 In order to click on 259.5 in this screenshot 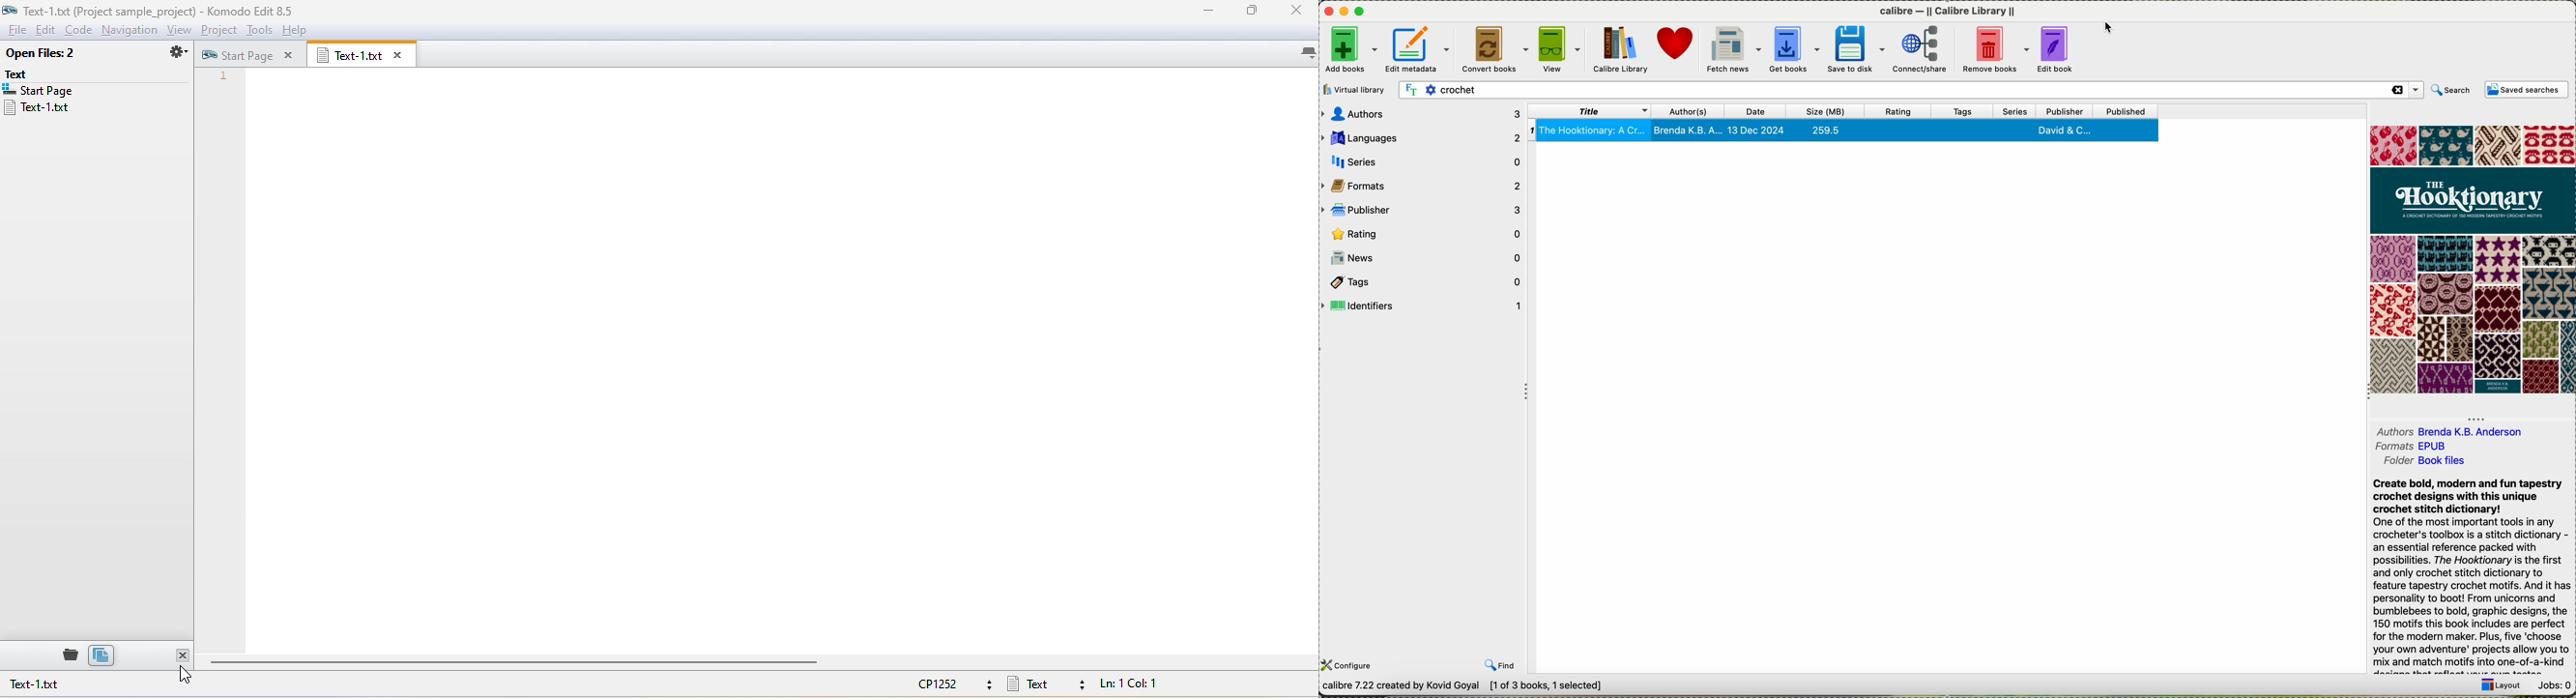, I will do `click(1832, 130)`.